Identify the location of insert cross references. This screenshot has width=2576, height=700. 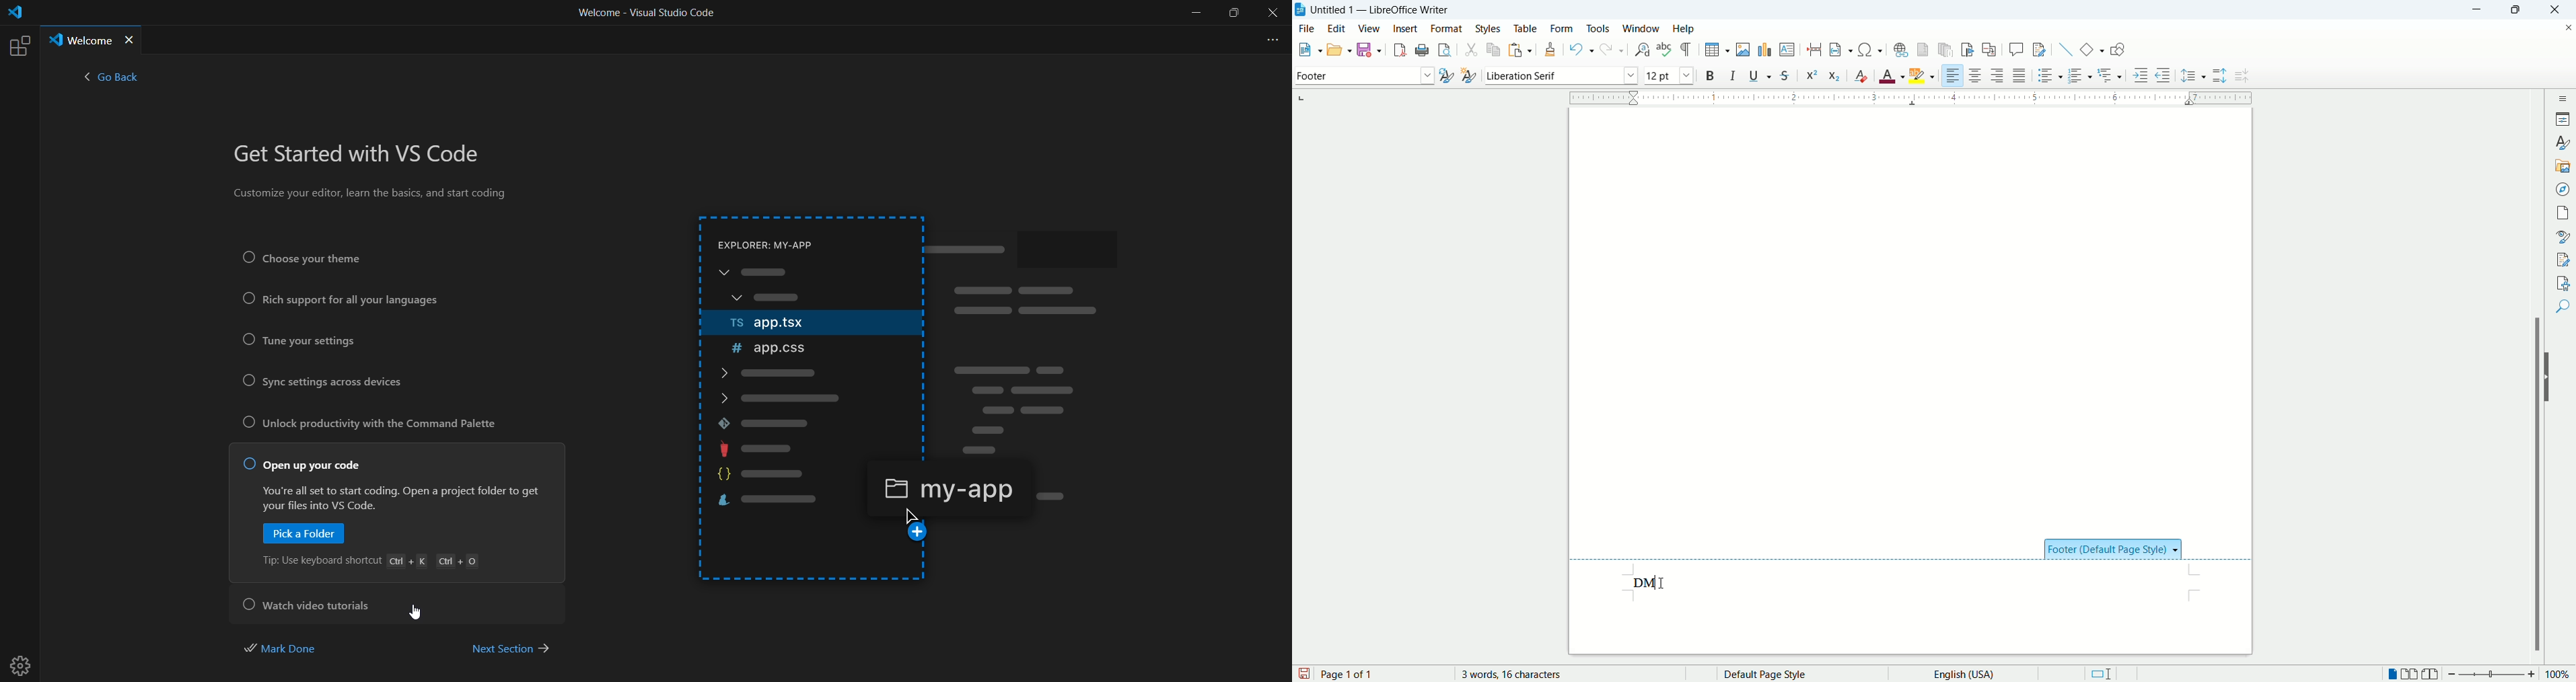
(1990, 50).